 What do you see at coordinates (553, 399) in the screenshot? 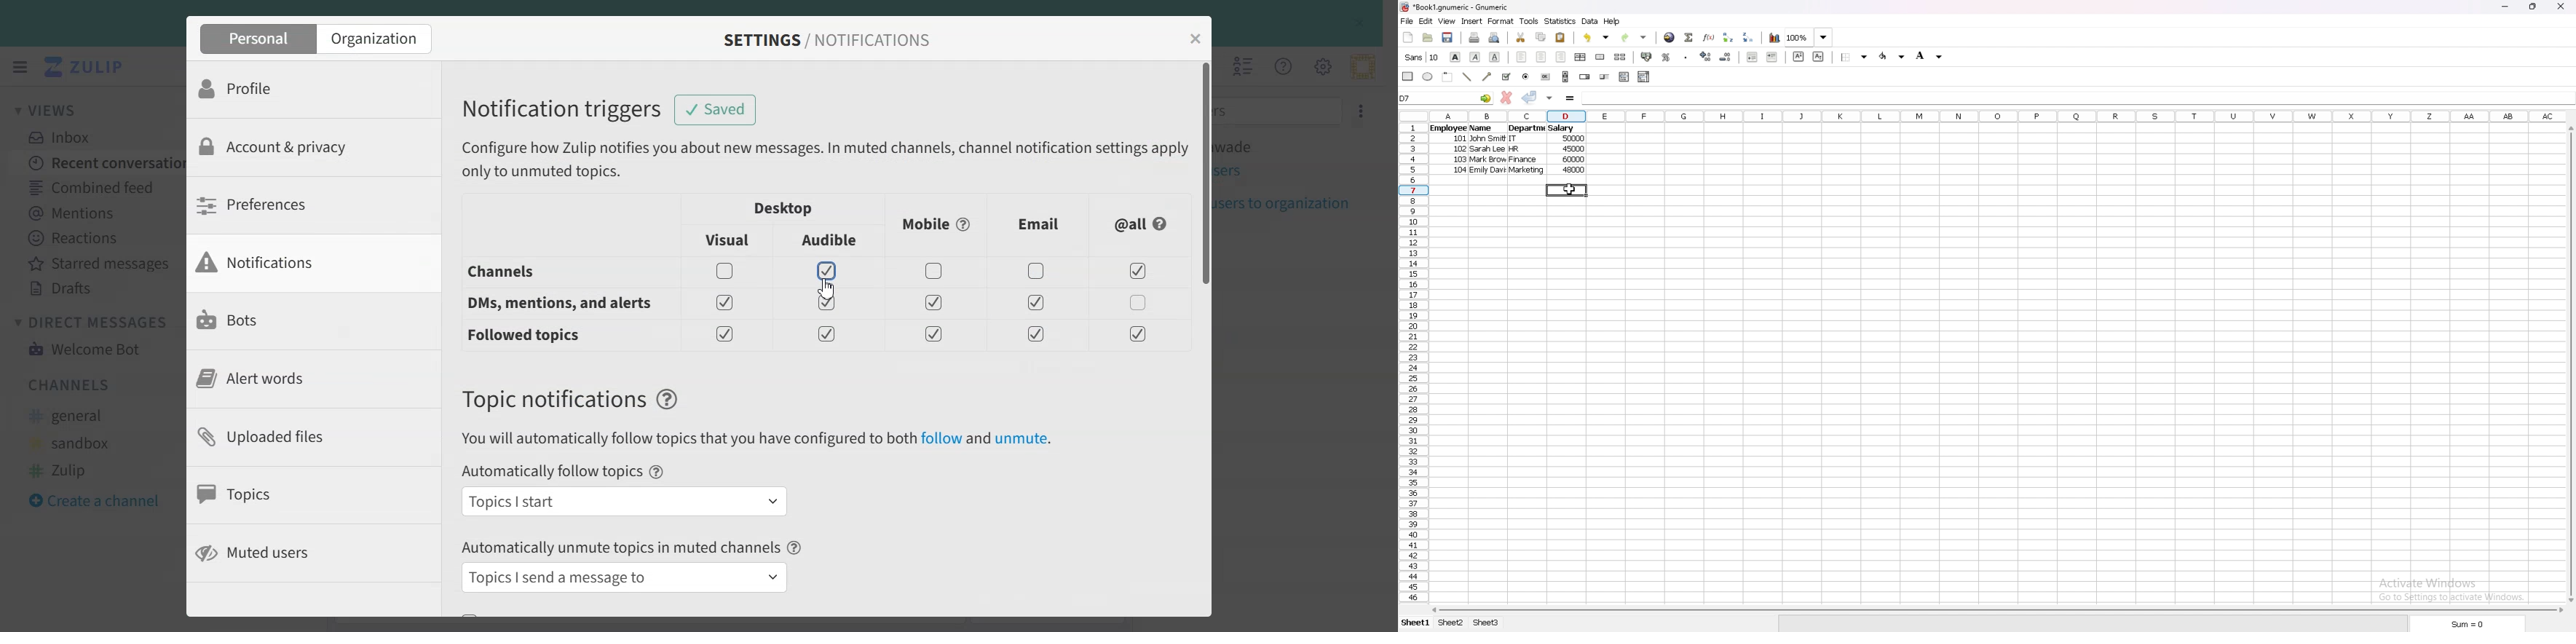
I see `Text` at bounding box center [553, 399].